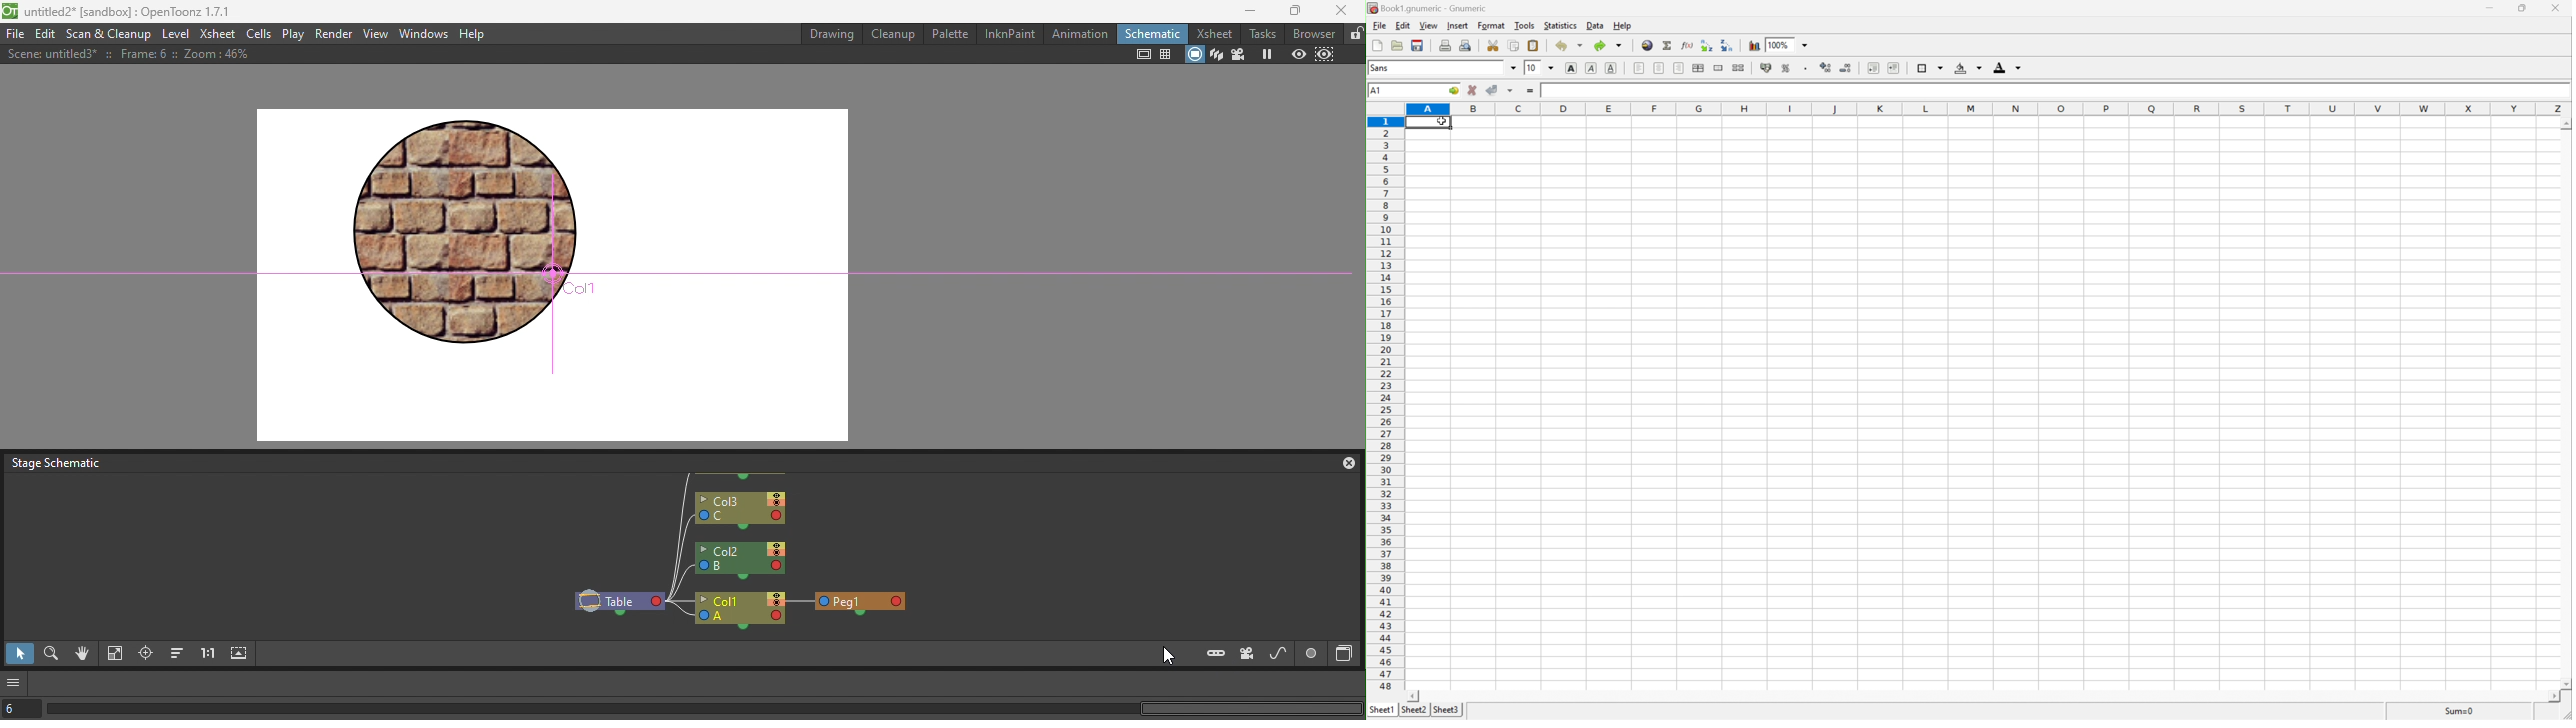 The image size is (2576, 728). Describe the element at coordinates (1753, 44) in the screenshot. I see `insert chart` at that location.